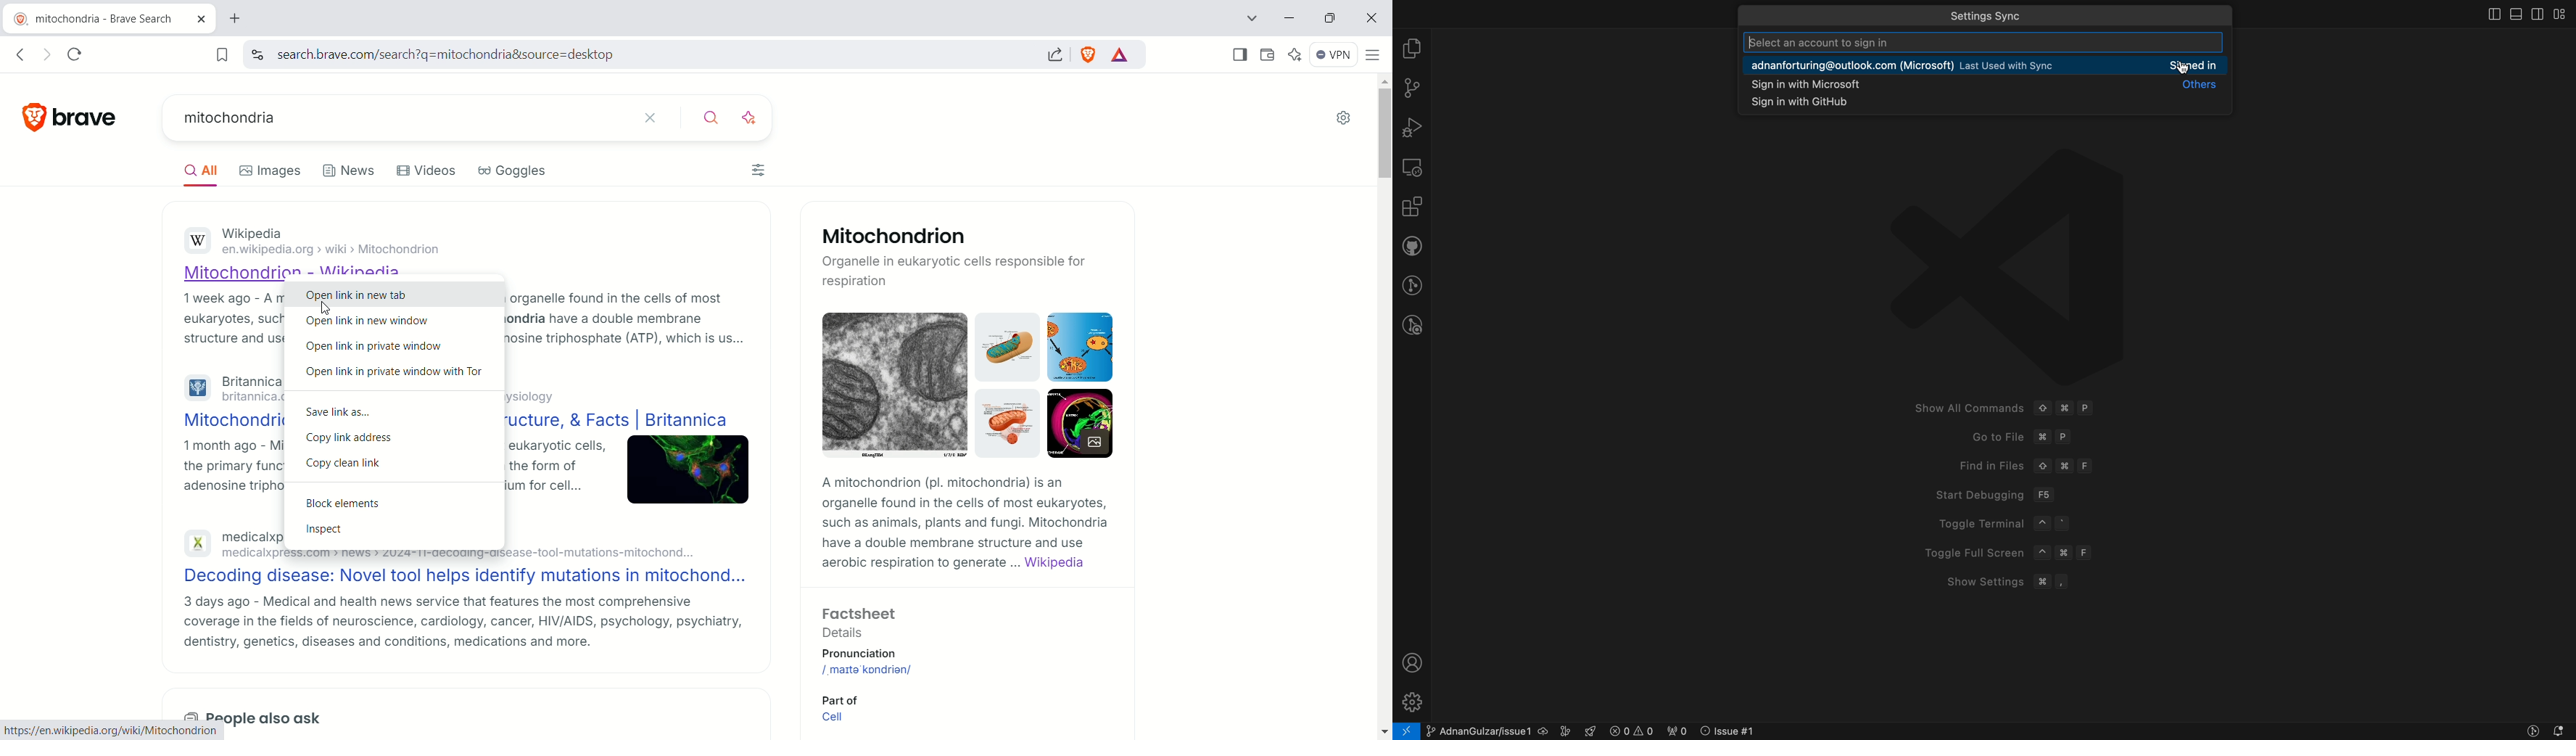  I want to click on Organelle in eukaryotic cells responsible for
respiration, so click(951, 270).